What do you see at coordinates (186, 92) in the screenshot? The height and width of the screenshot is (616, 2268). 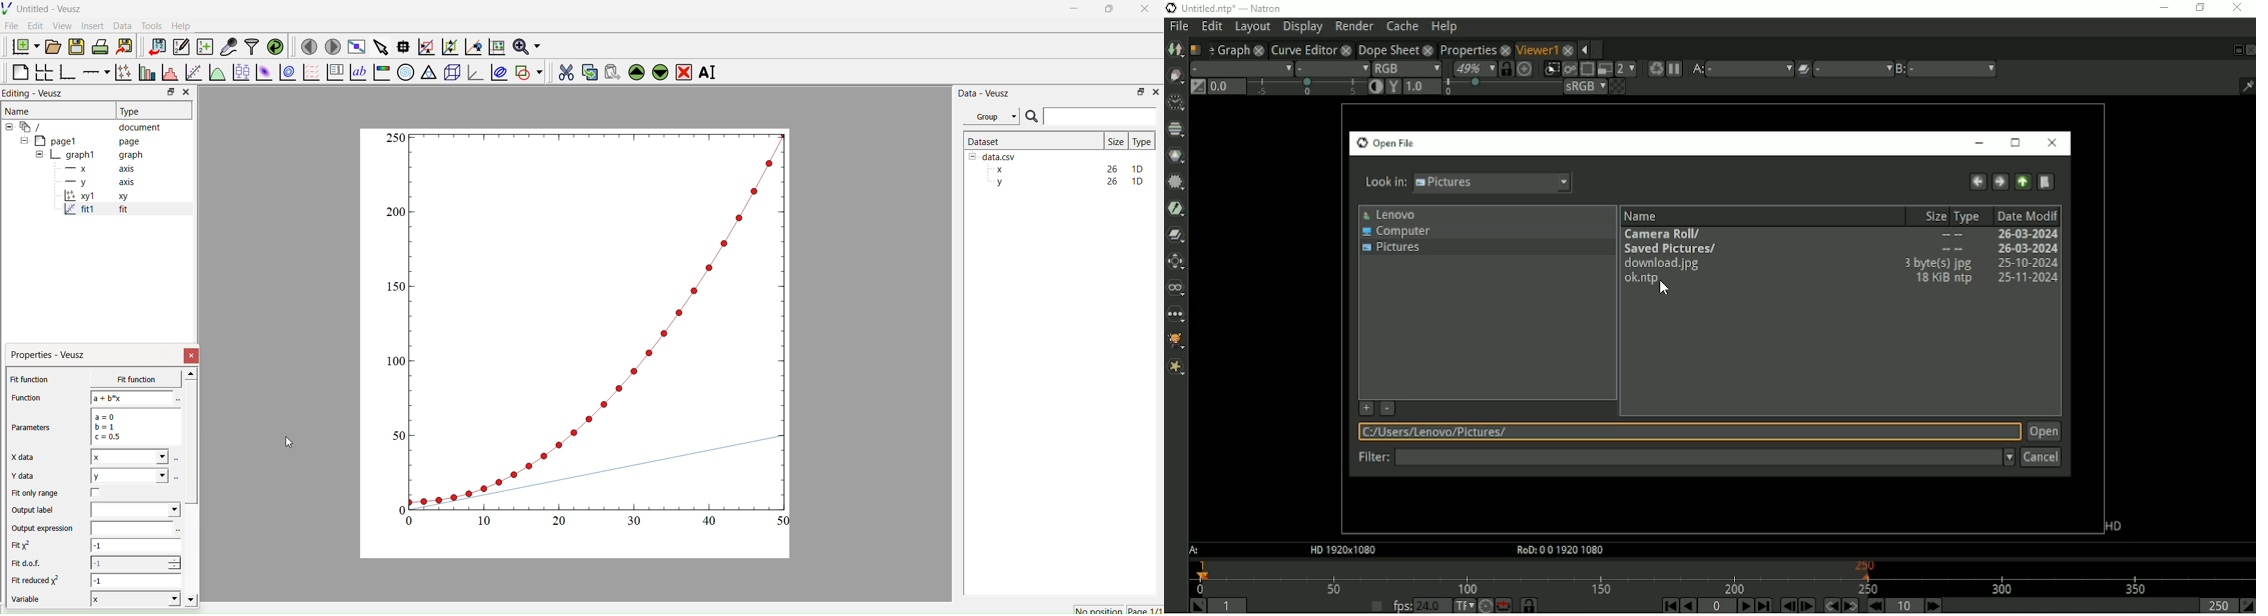 I see `Close` at bounding box center [186, 92].